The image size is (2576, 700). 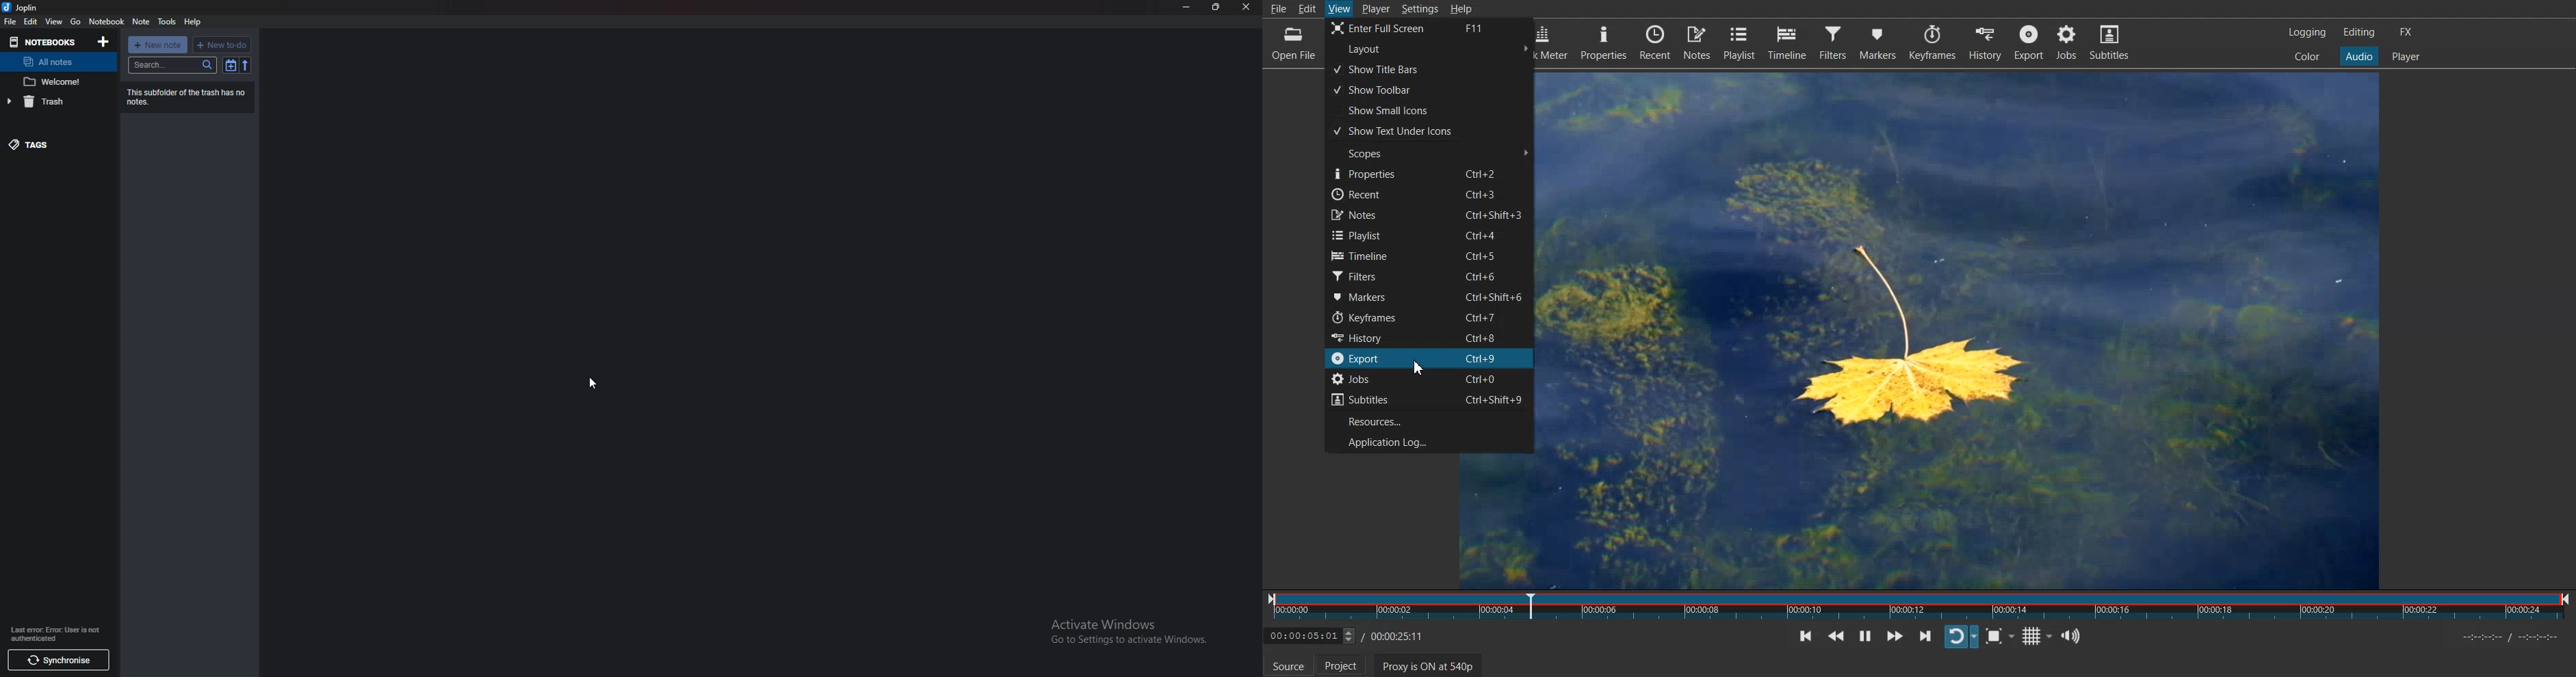 What do you see at coordinates (174, 64) in the screenshot?
I see `search` at bounding box center [174, 64].